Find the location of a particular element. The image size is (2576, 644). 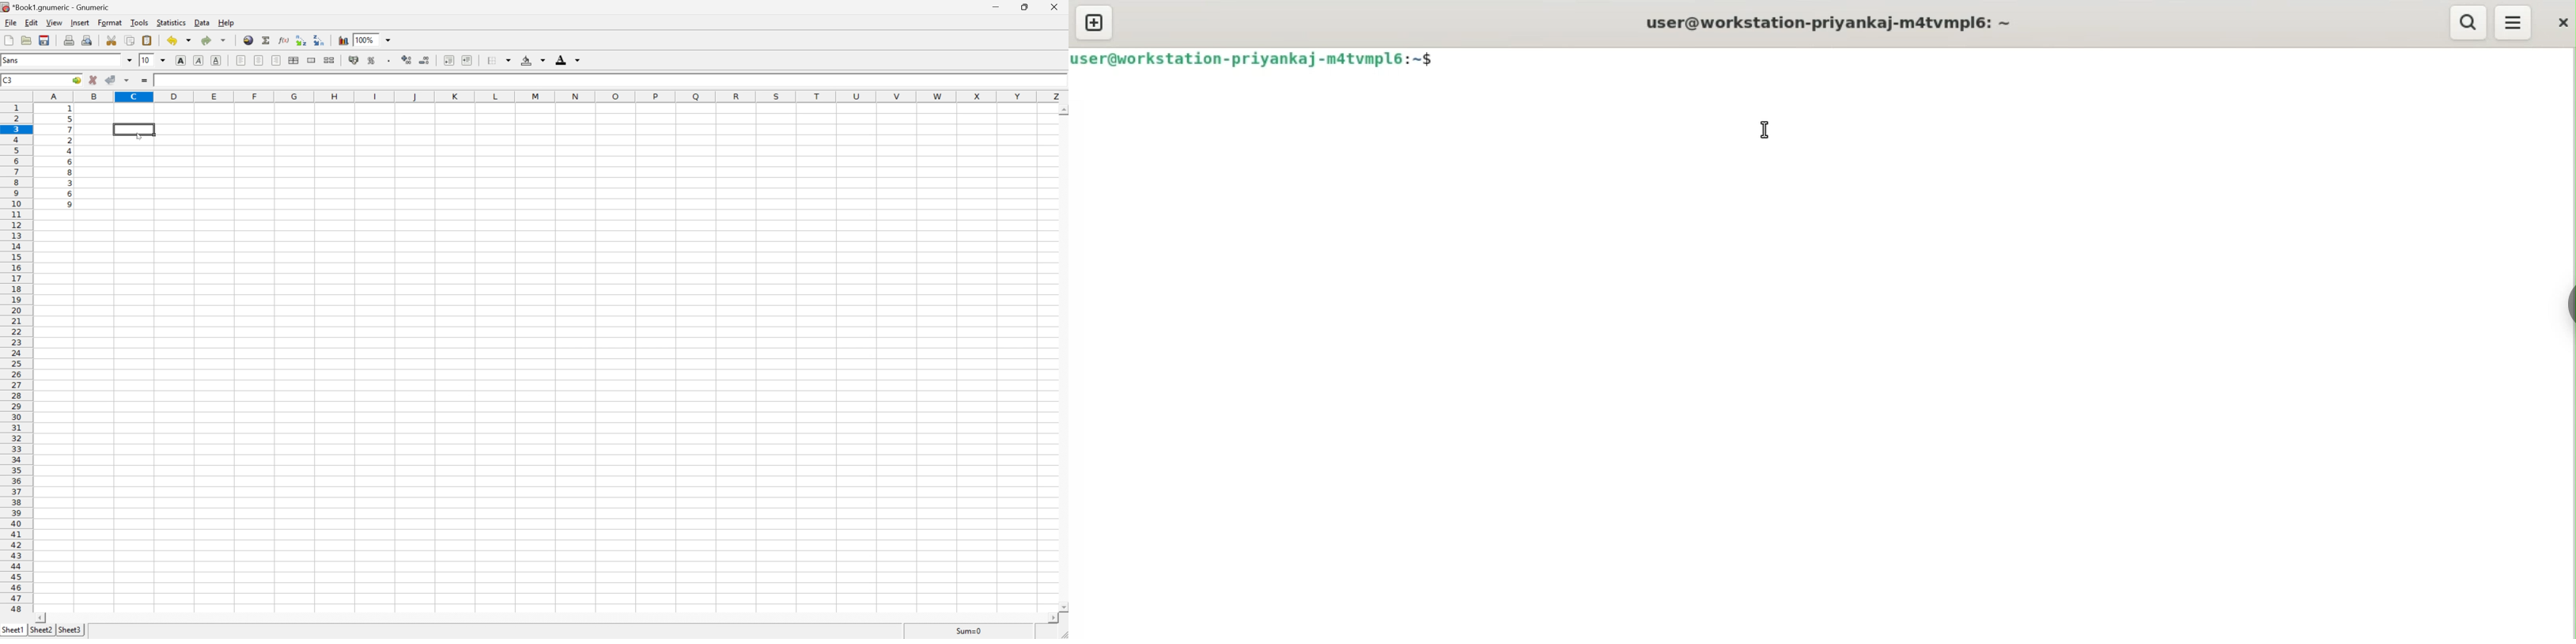

edit function in current cell is located at coordinates (284, 40).